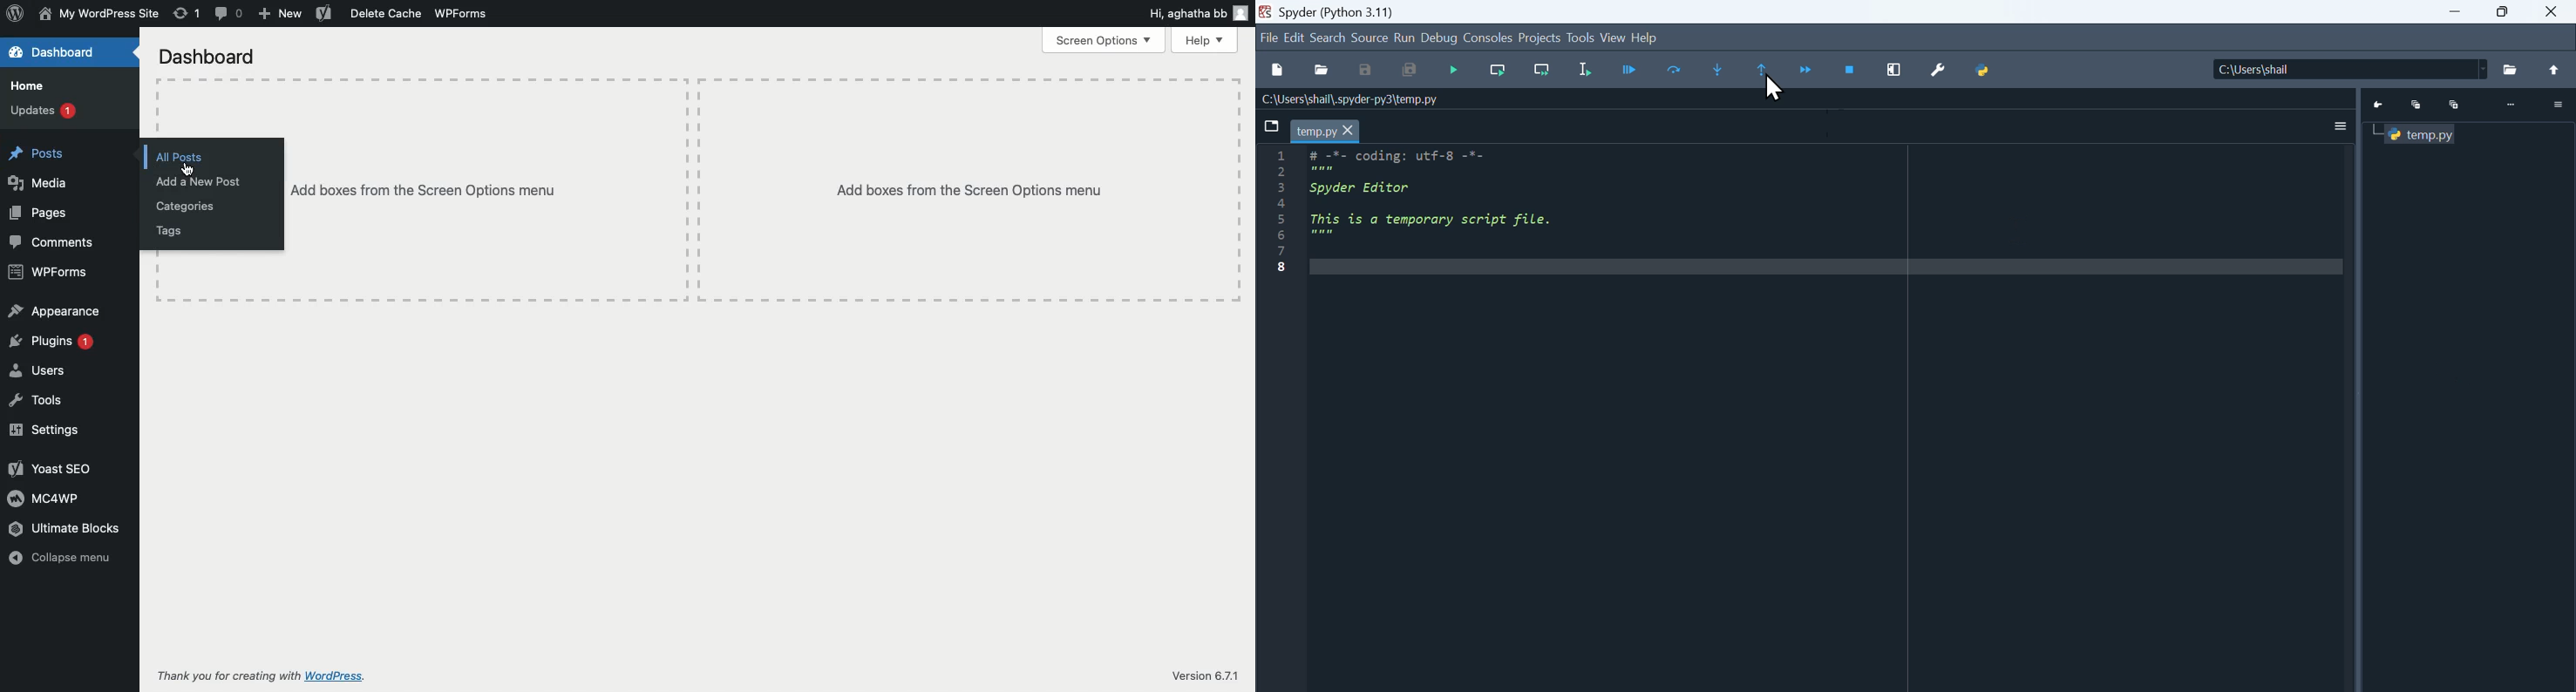 The width and height of the screenshot is (2576, 700). I want to click on View, so click(1614, 36).